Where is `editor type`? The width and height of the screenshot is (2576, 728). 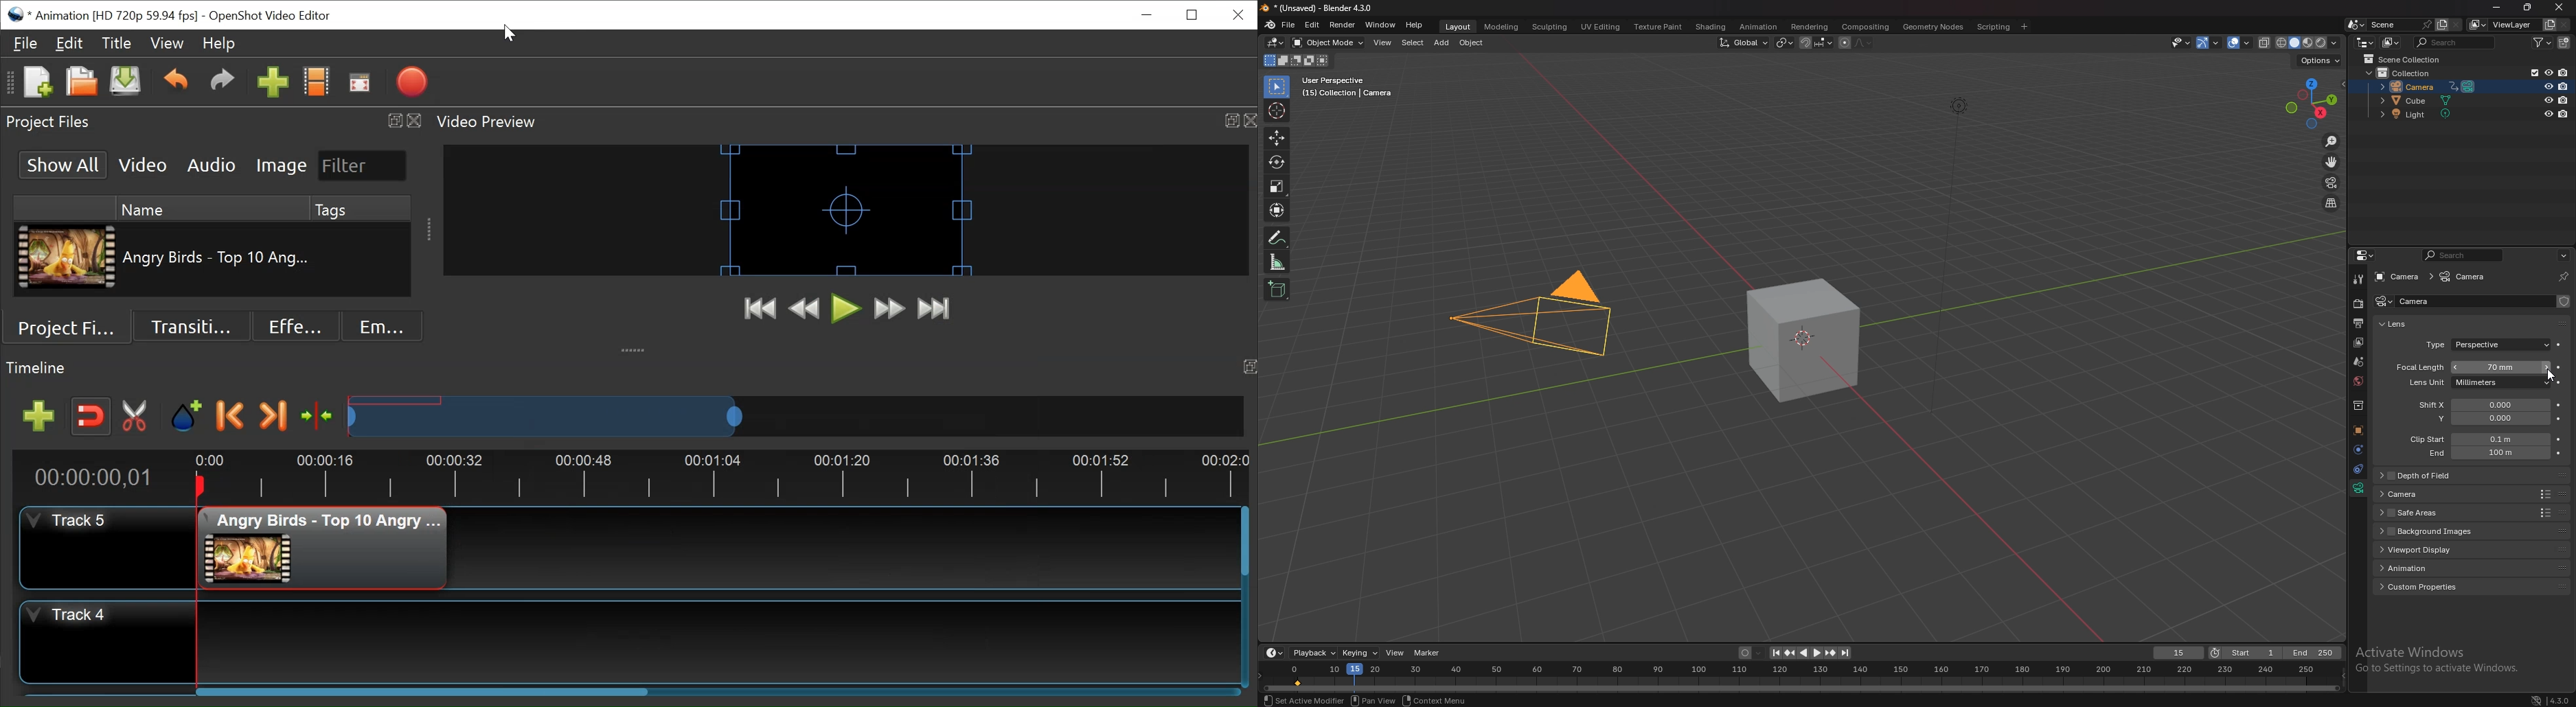
editor type is located at coordinates (1275, 652).